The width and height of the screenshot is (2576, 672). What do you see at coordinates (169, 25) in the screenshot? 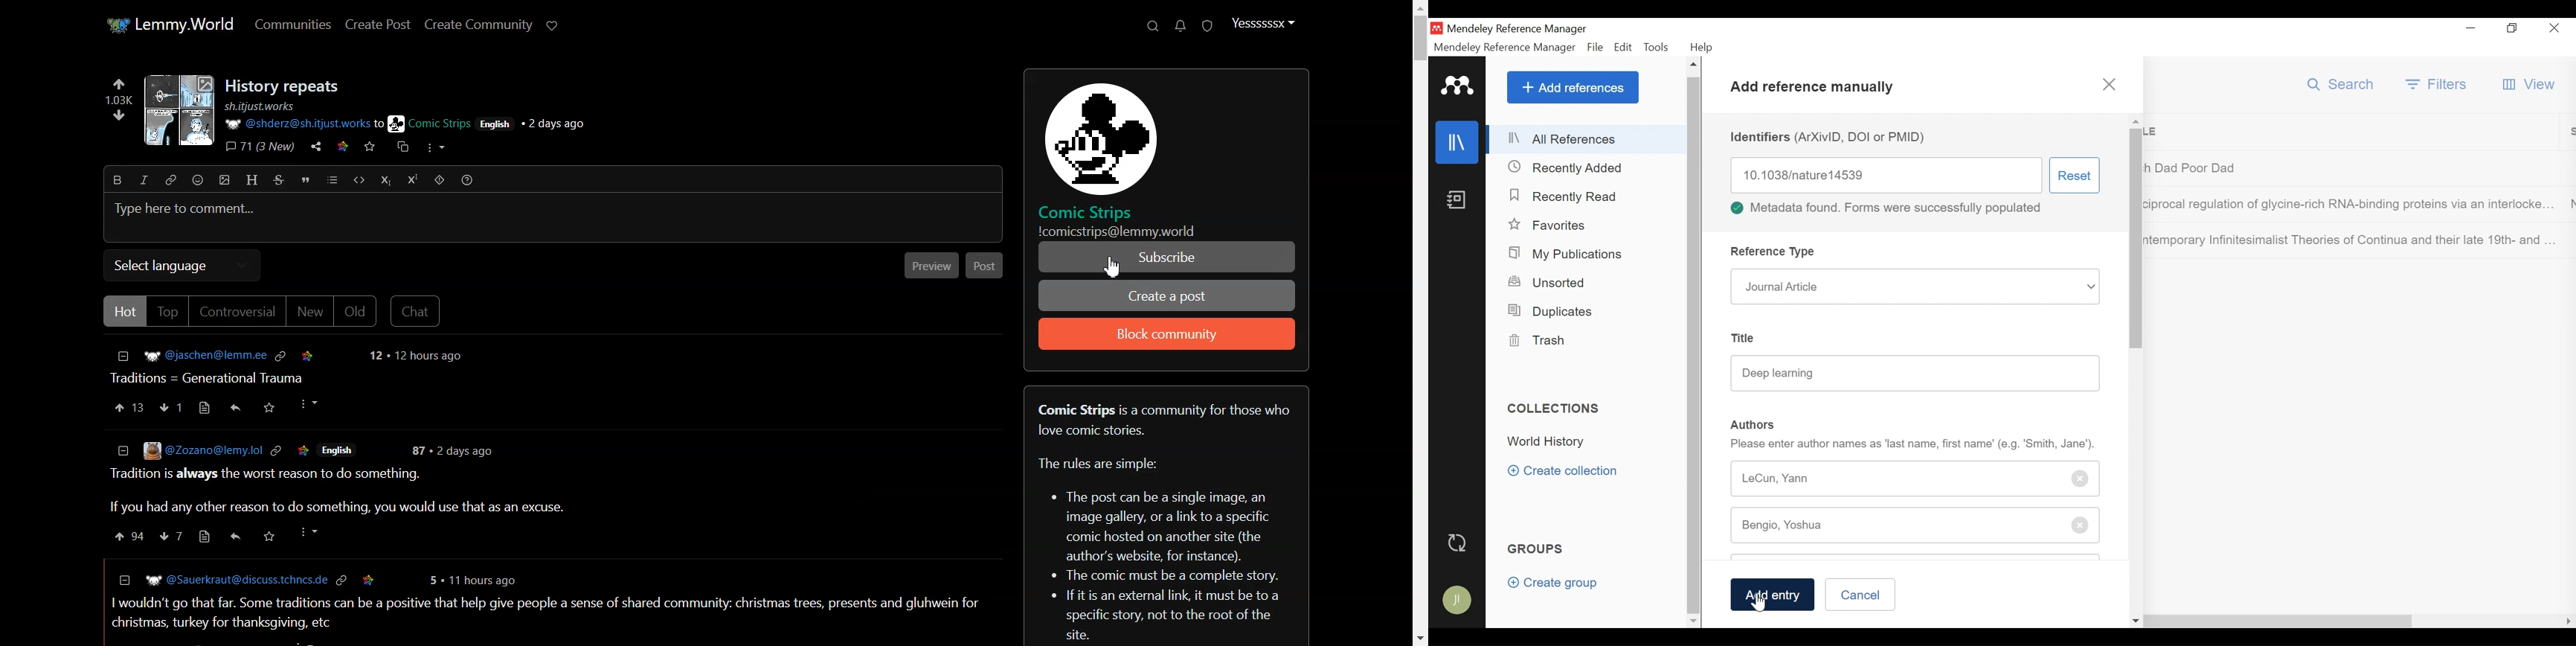
I see `Home page` at bounding box center [169, 25].